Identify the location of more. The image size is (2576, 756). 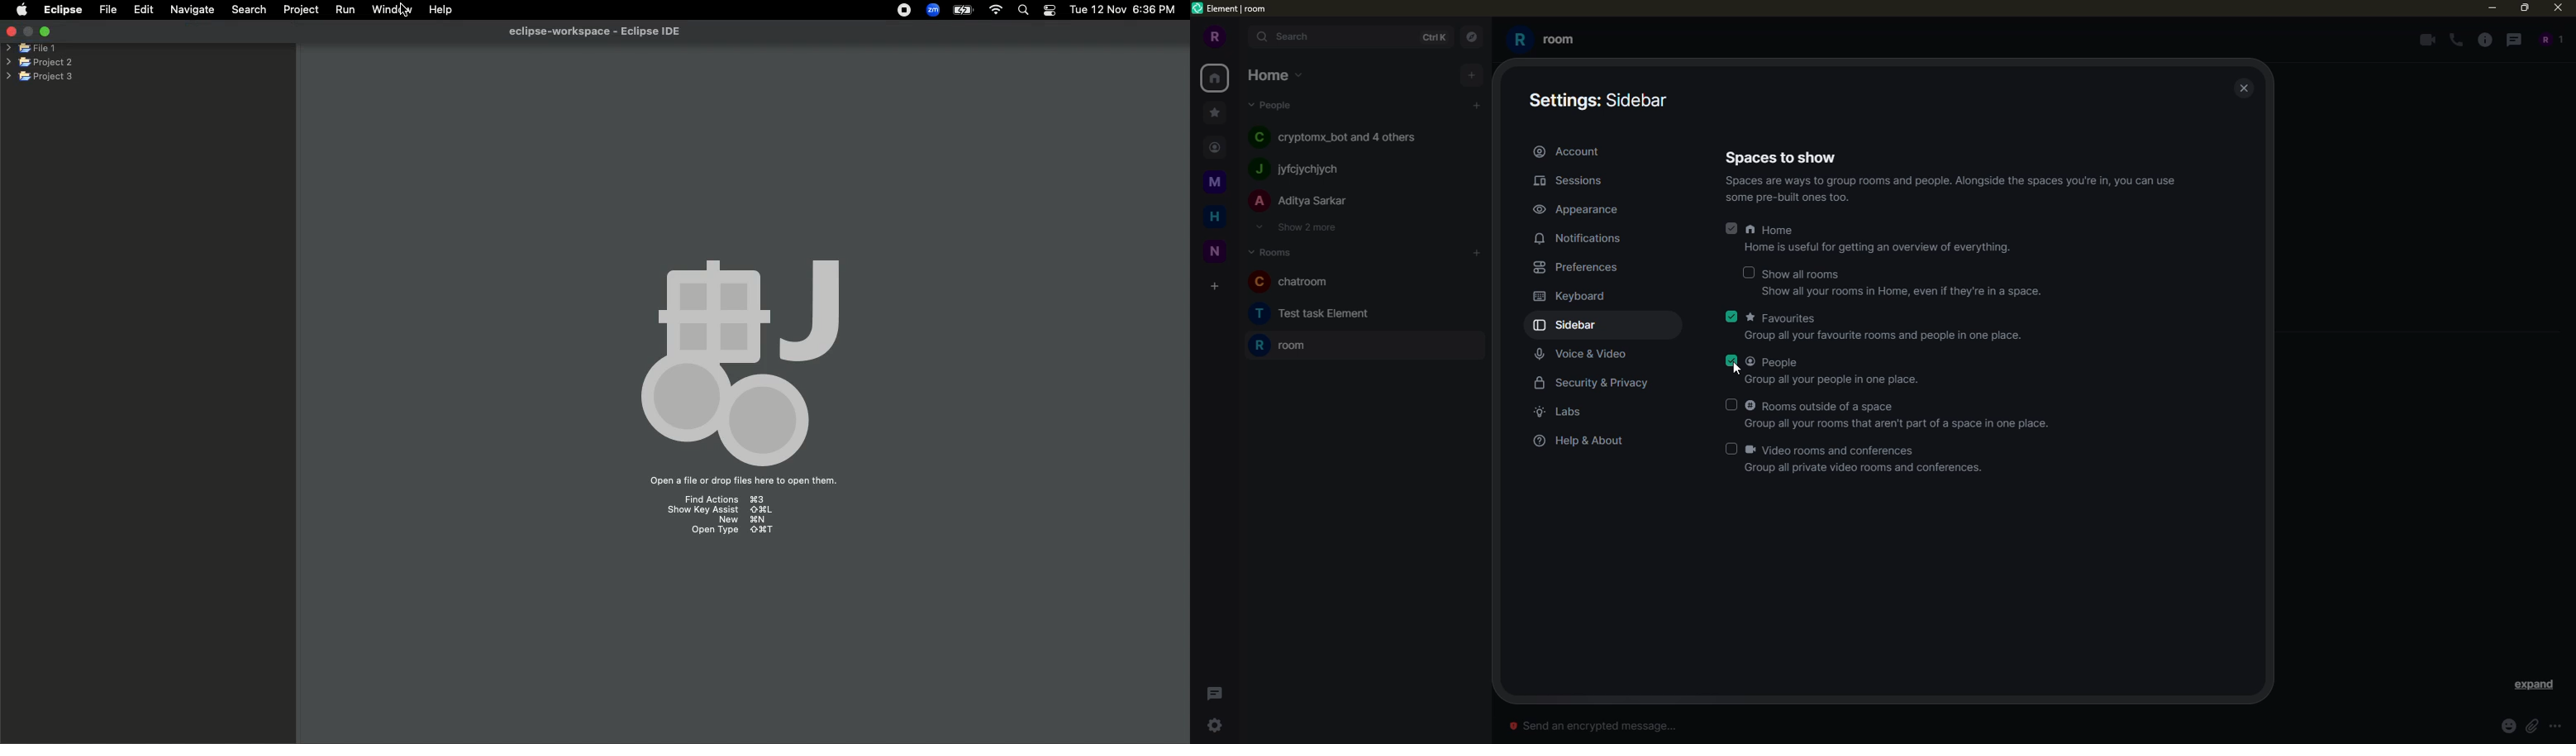
(2556, 727).